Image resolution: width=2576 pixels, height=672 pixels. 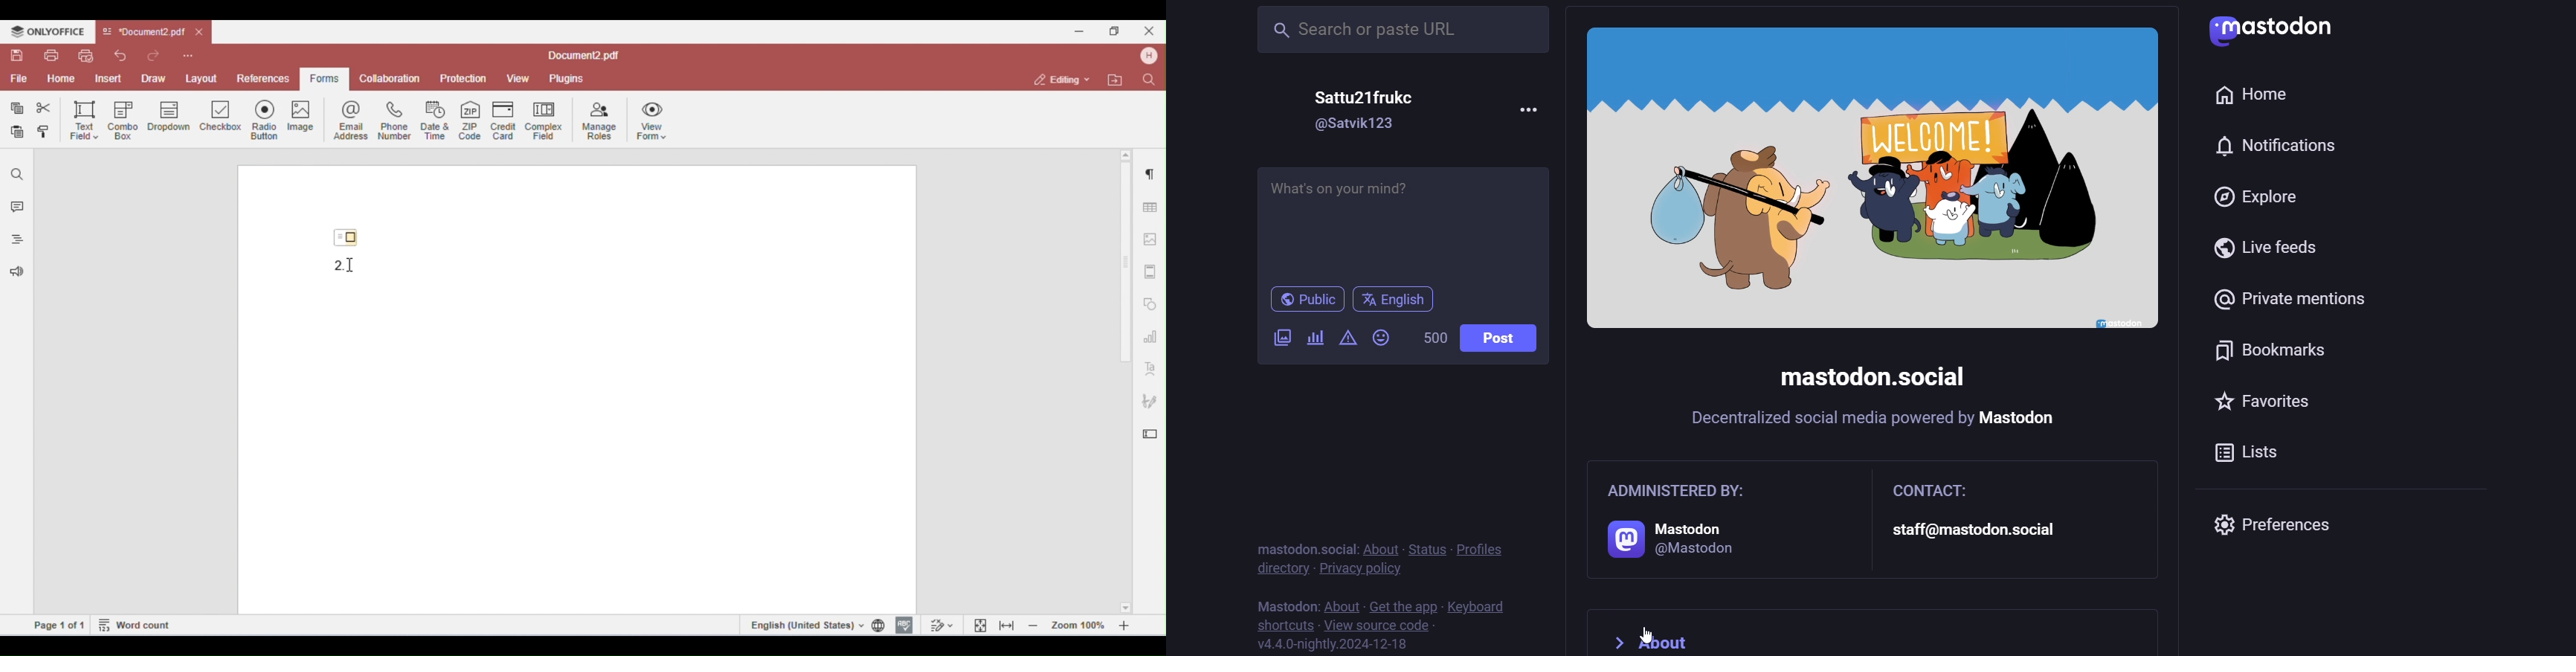 I want to click on contact, so click(x=2015, y=517).